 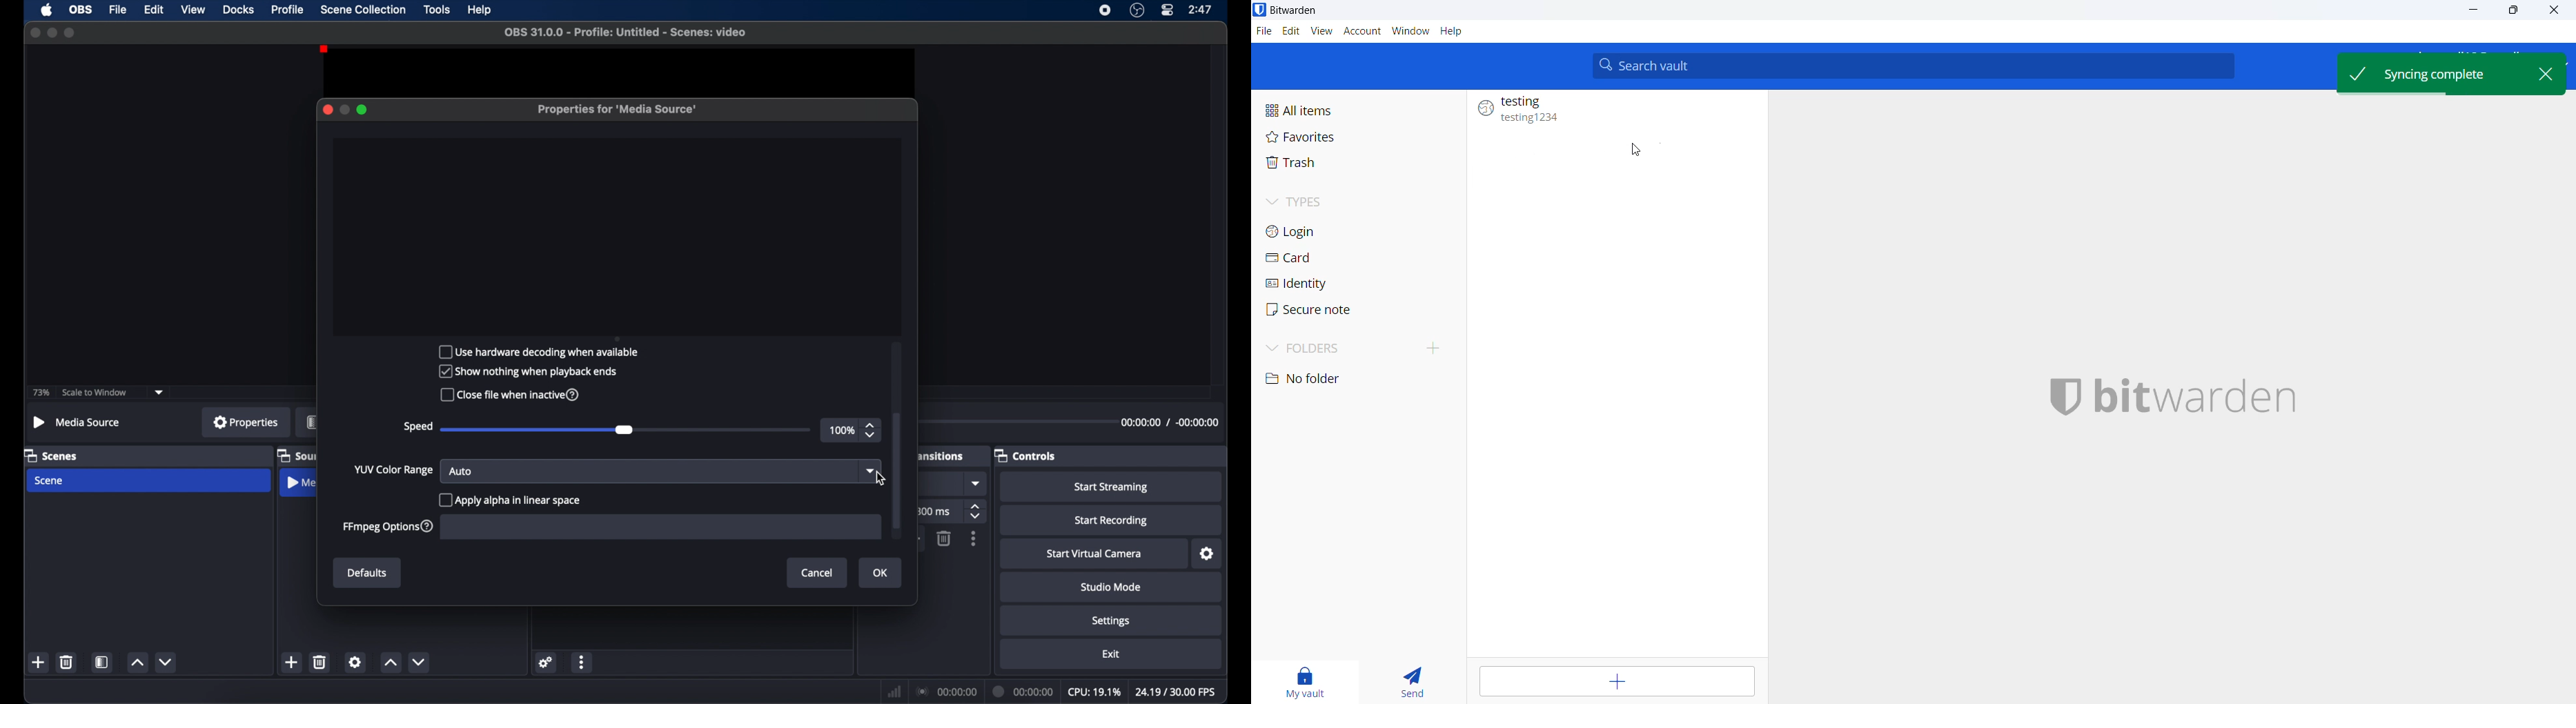 I want to click on maximize, so click(x=70, y=33).